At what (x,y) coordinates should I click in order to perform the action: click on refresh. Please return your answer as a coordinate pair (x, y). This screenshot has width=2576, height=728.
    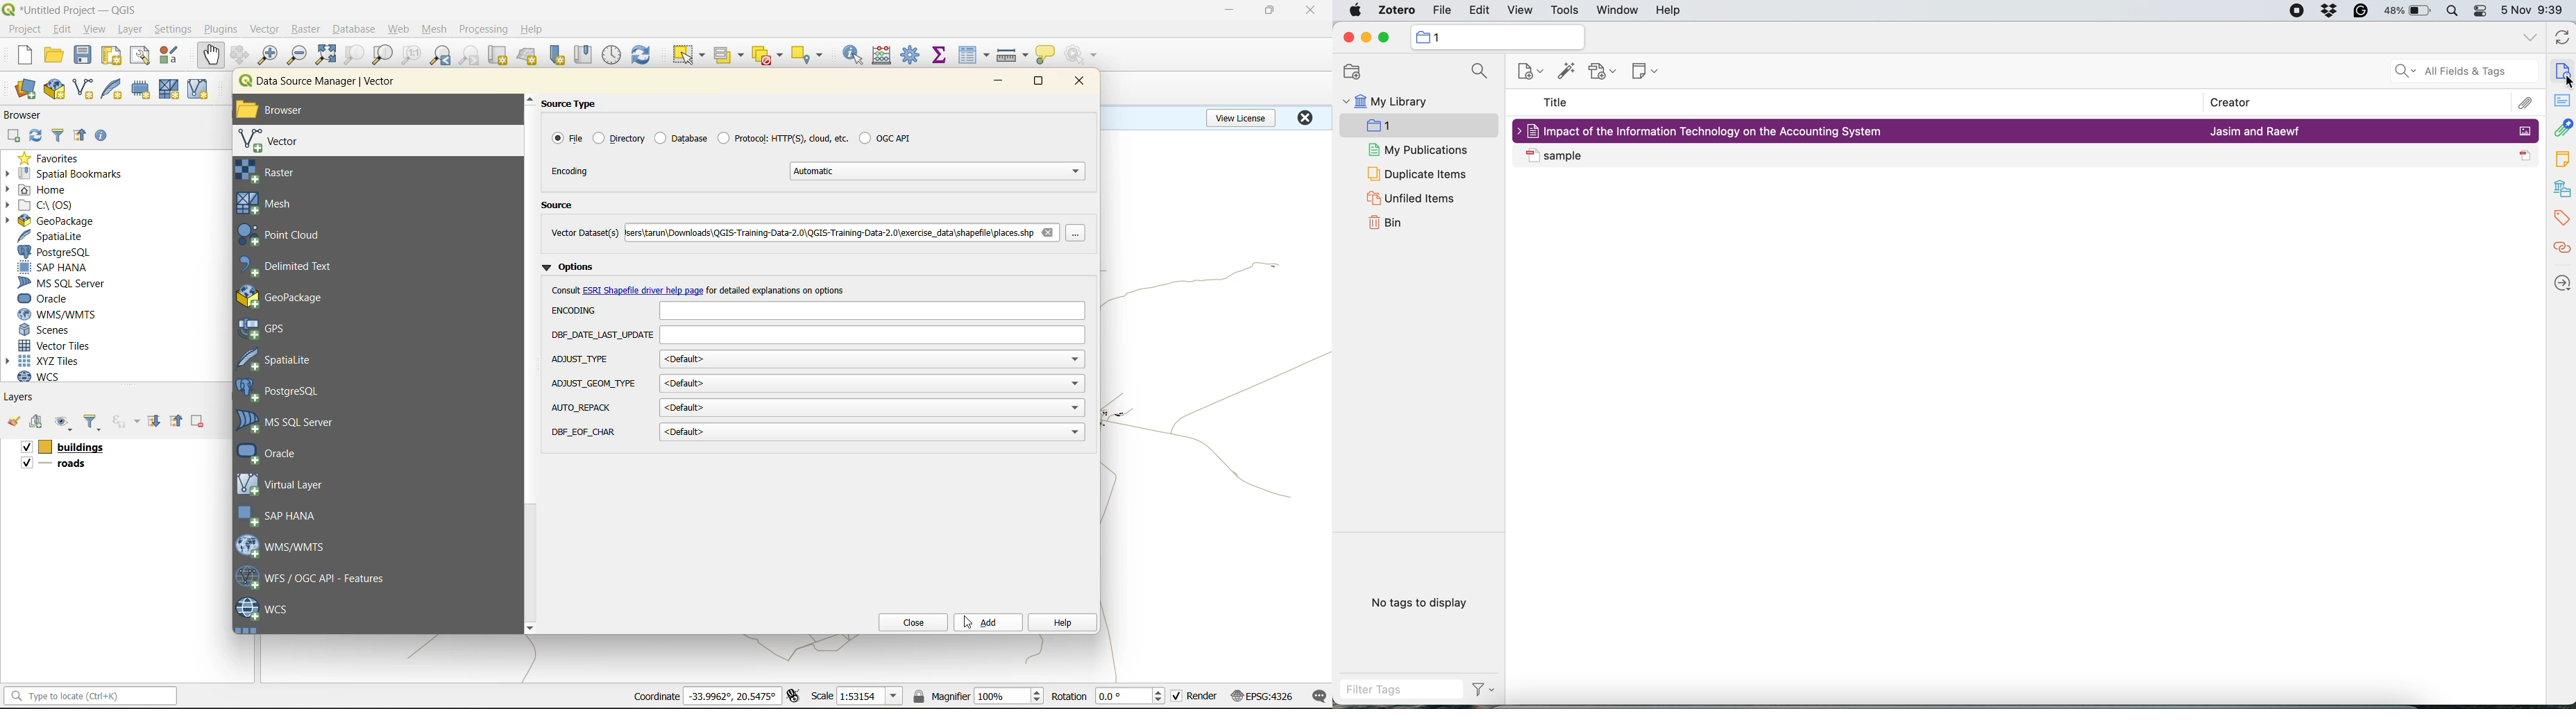
    Looking at the image, I should click on (2564, 36).